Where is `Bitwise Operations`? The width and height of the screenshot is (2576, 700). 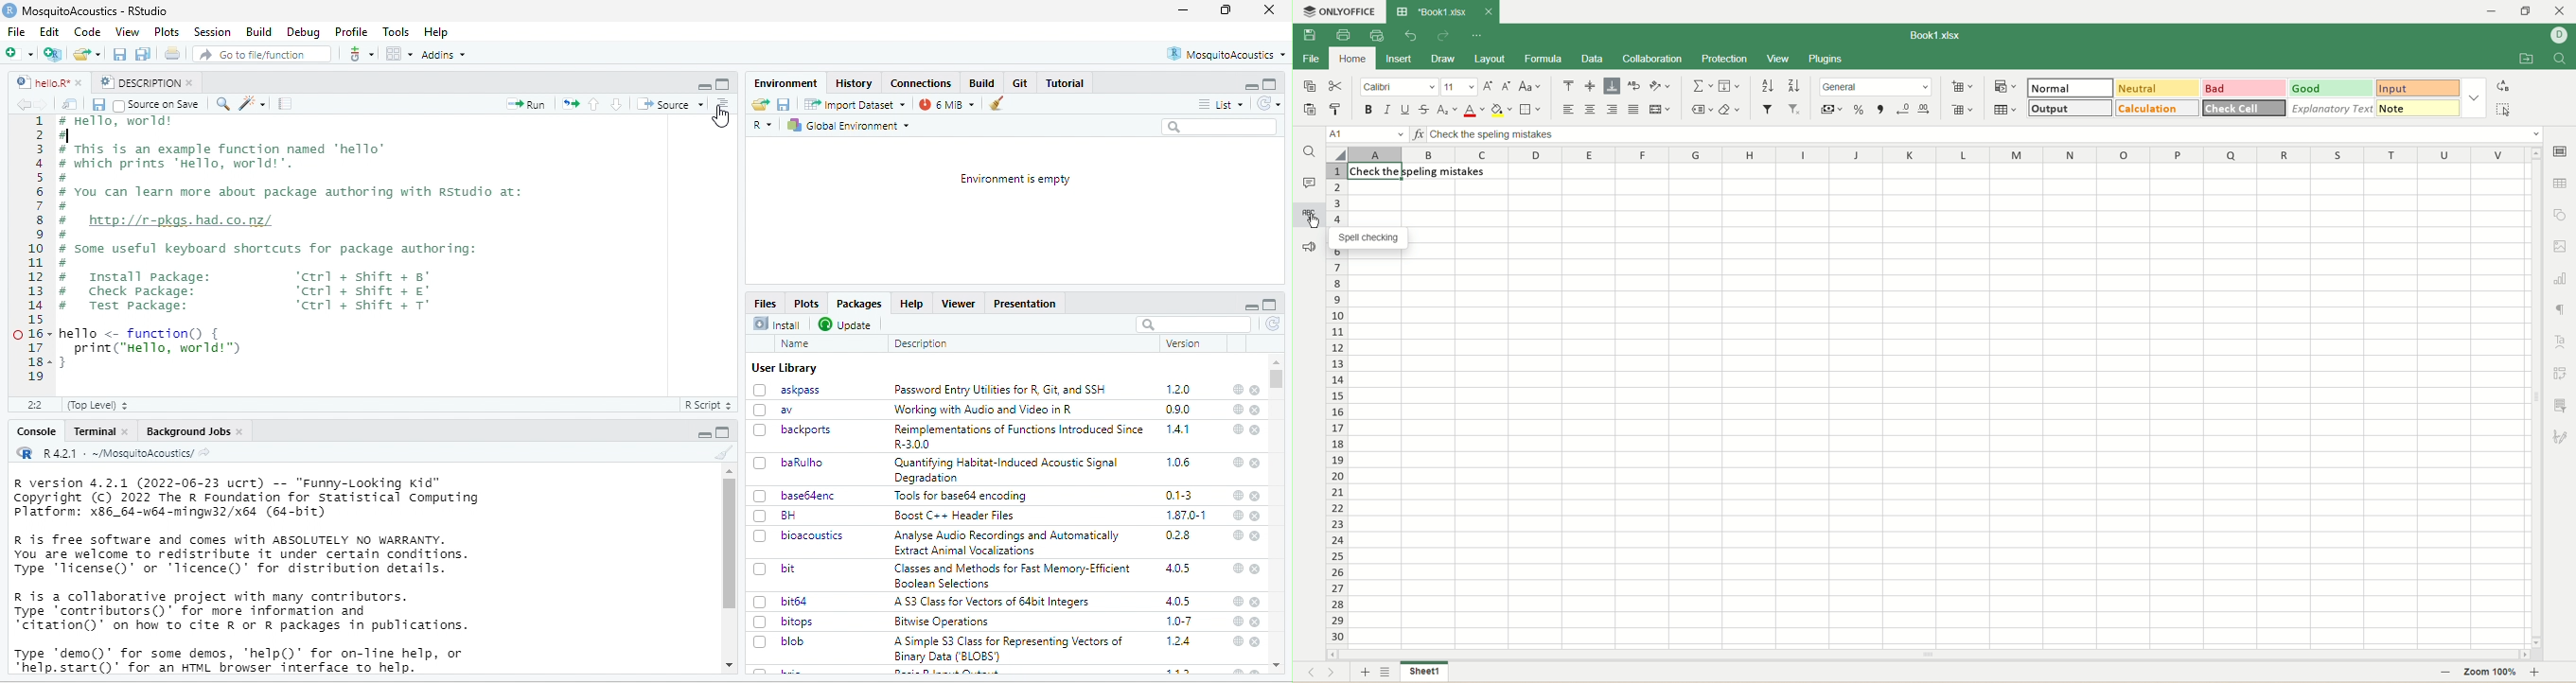 Bitwise Operations is located at coordinates (940, 622).